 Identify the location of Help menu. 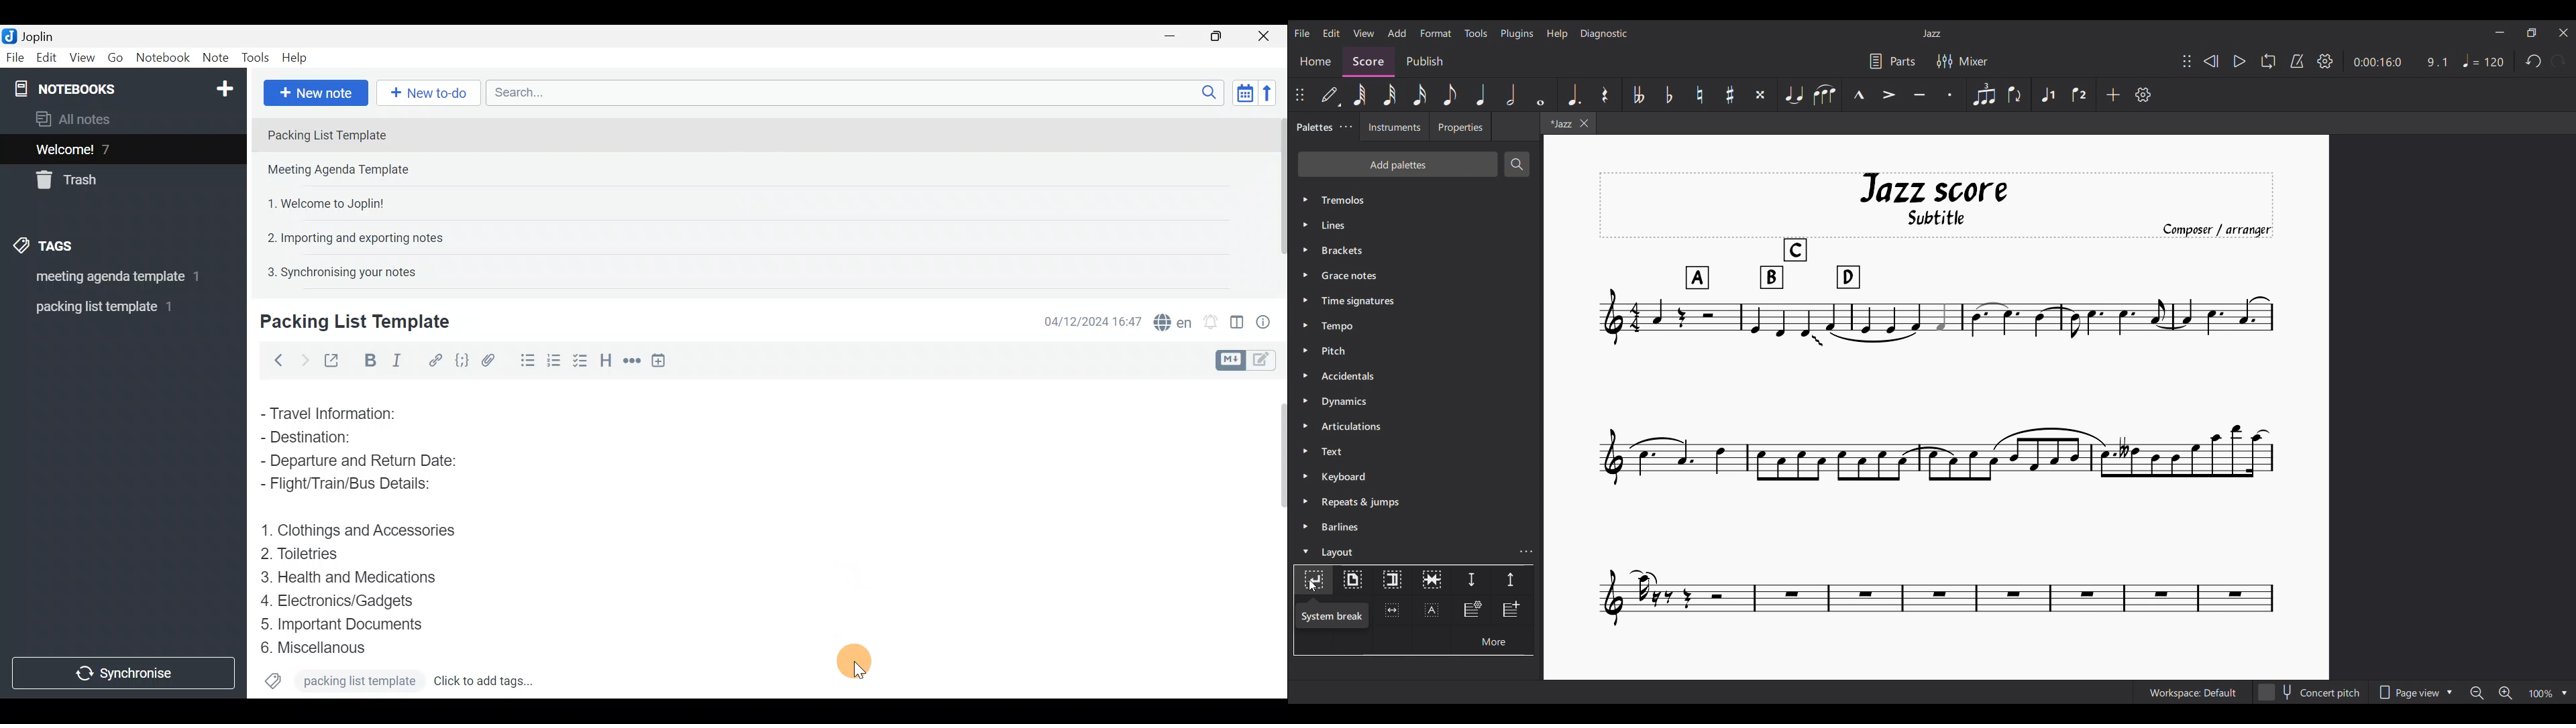
(1558, 34).